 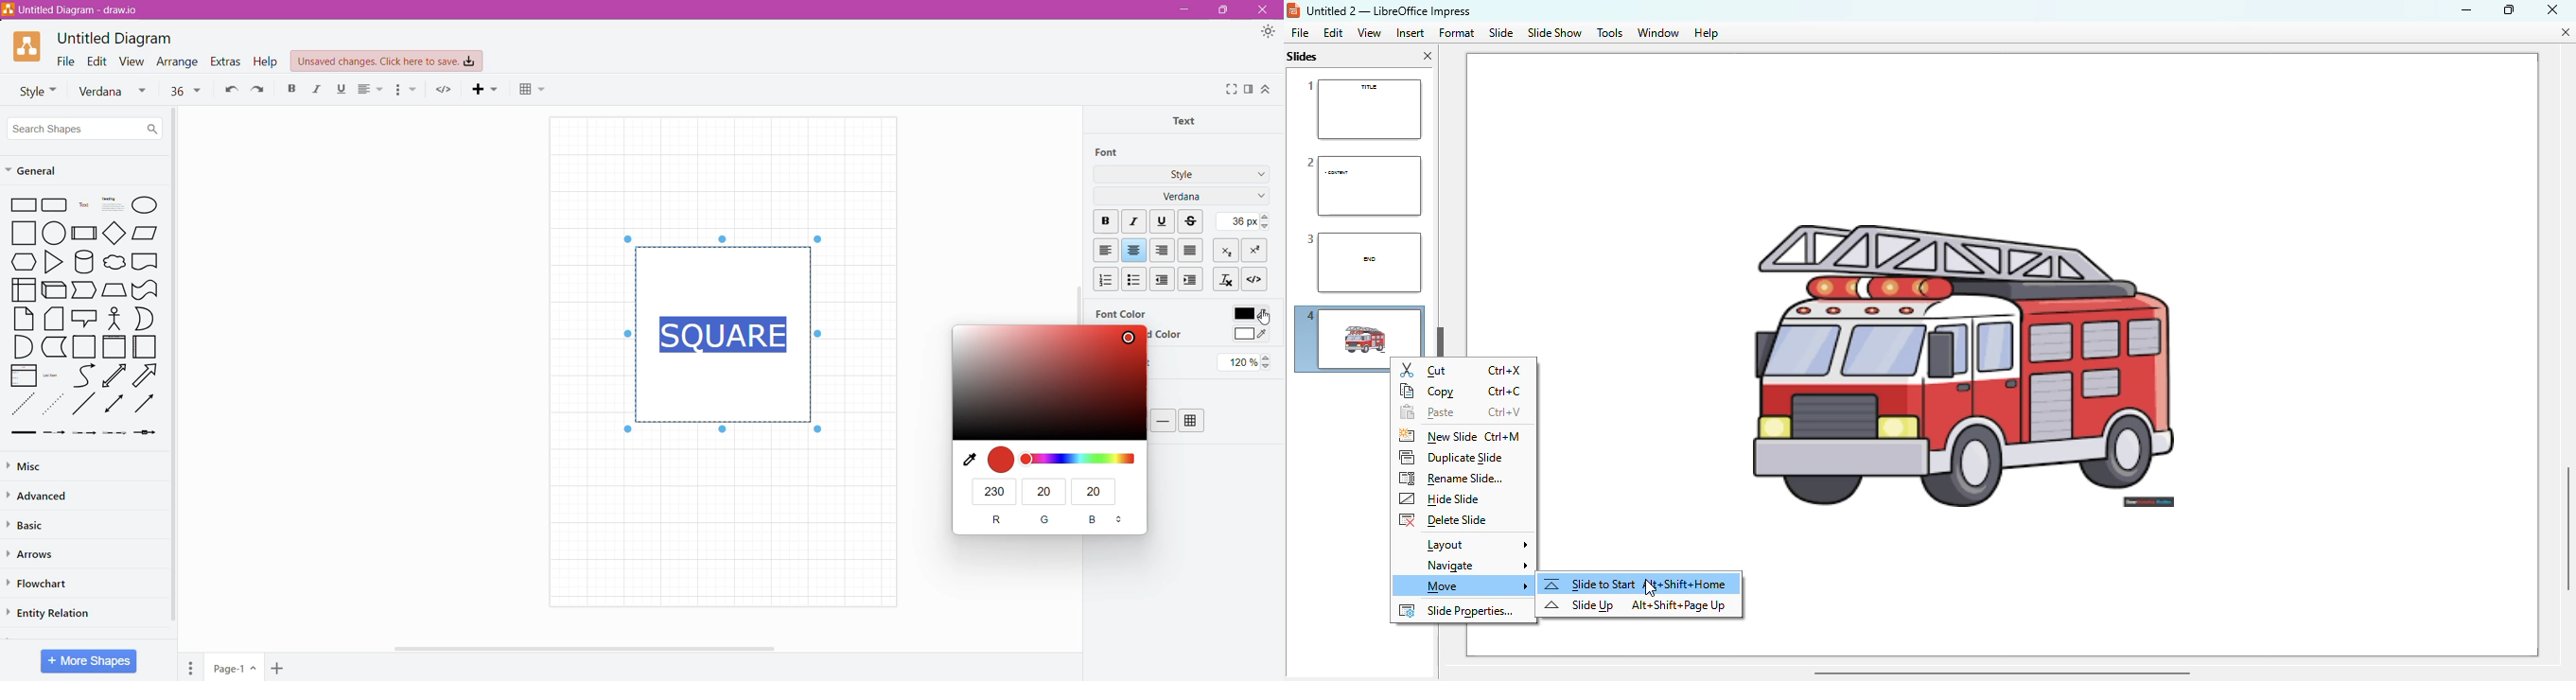 I want to click on Font type, so click(x=116, y=92).